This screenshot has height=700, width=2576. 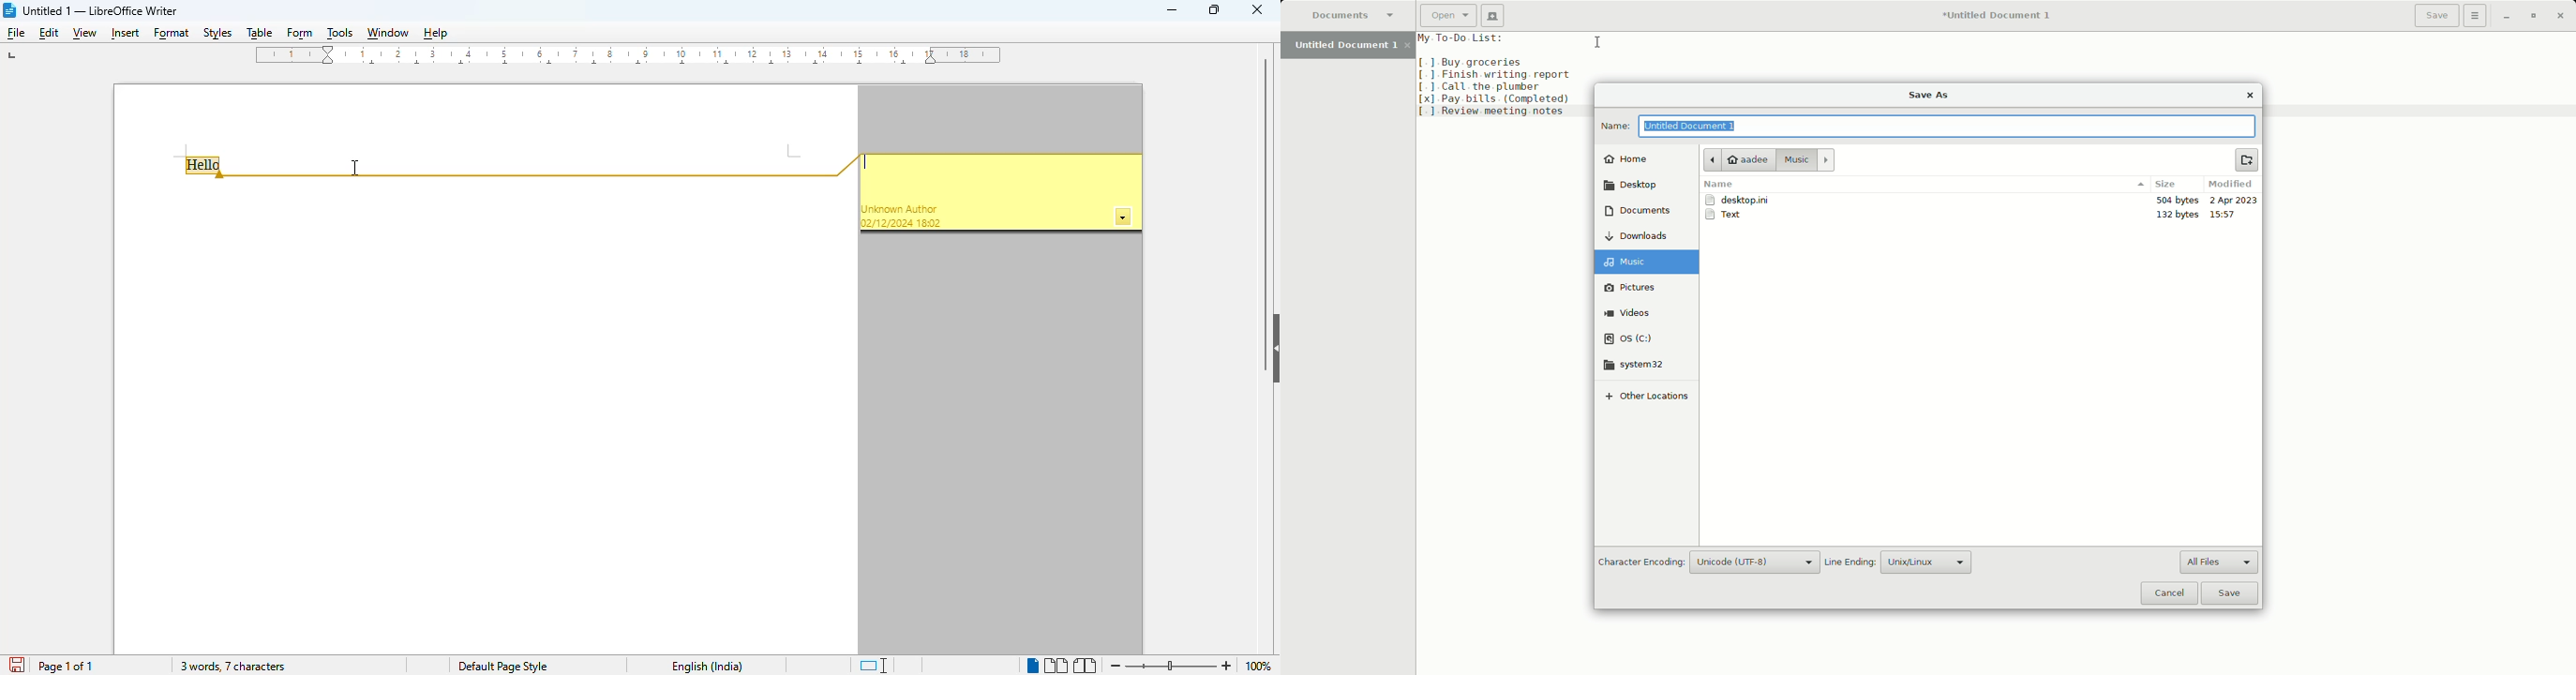 I want to click on Modified, so click(x=2231, y=186).